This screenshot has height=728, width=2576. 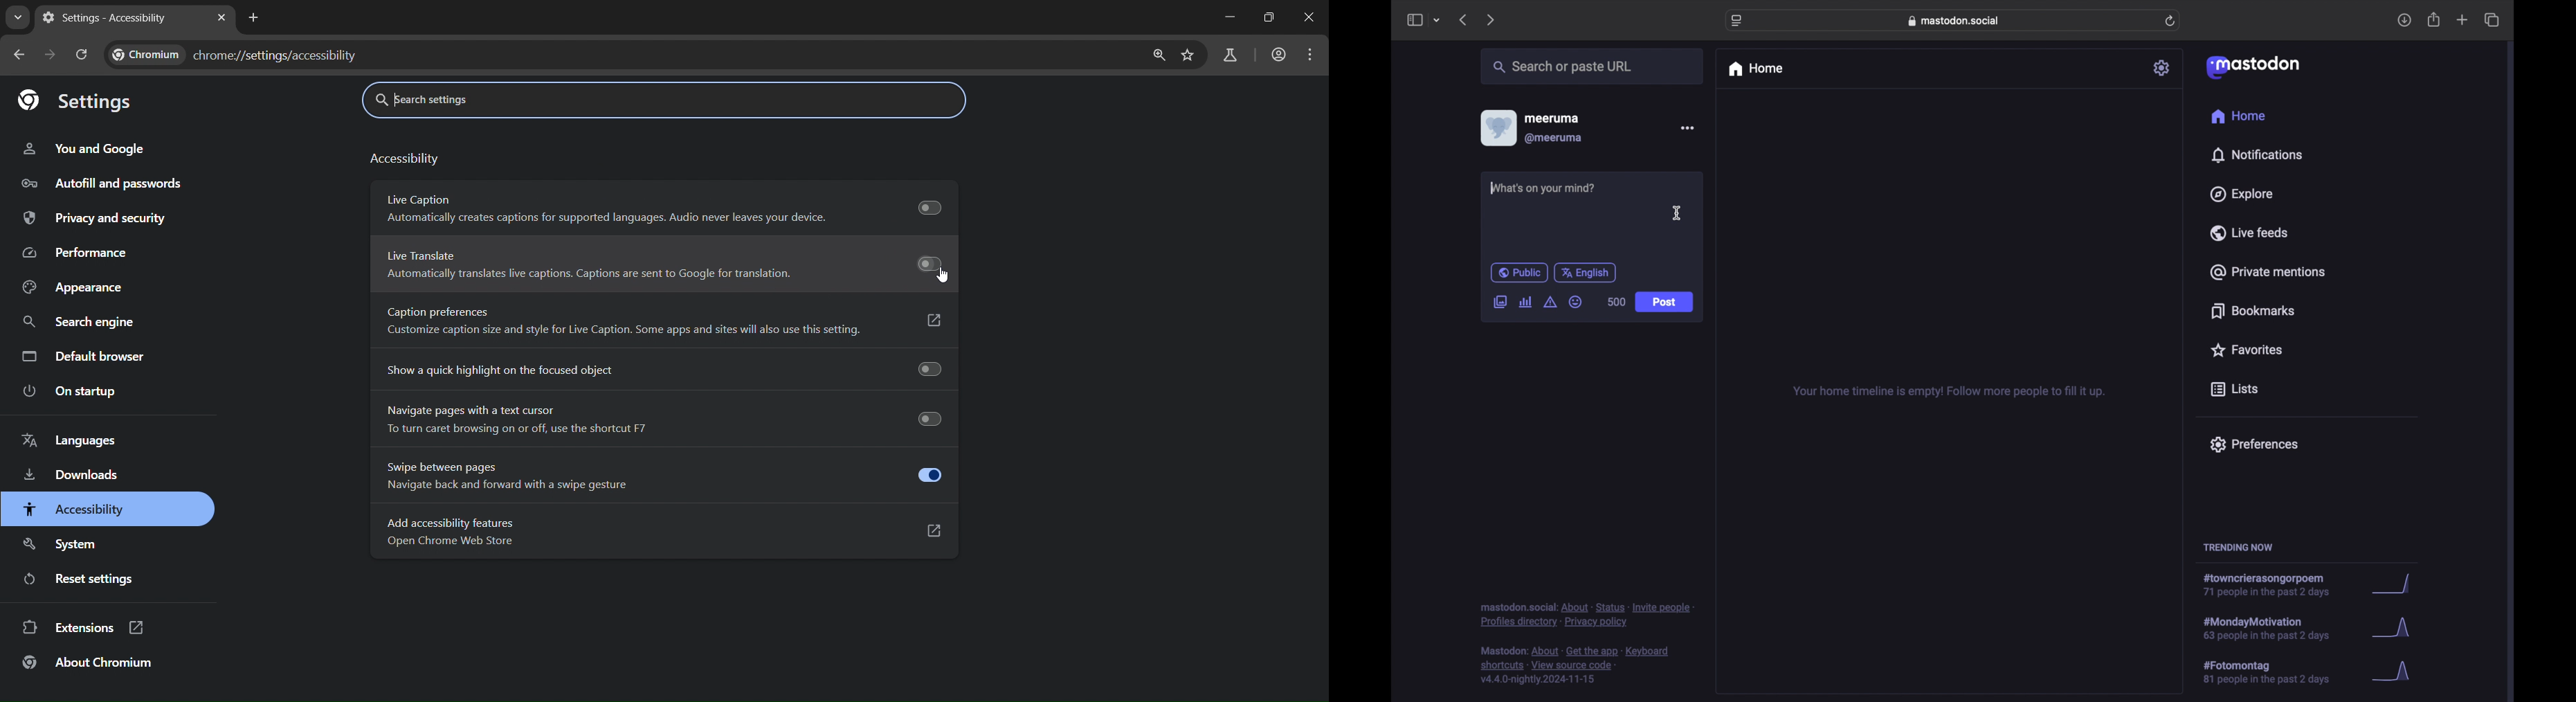 I want to click on post, so click(x=1664, y=302).